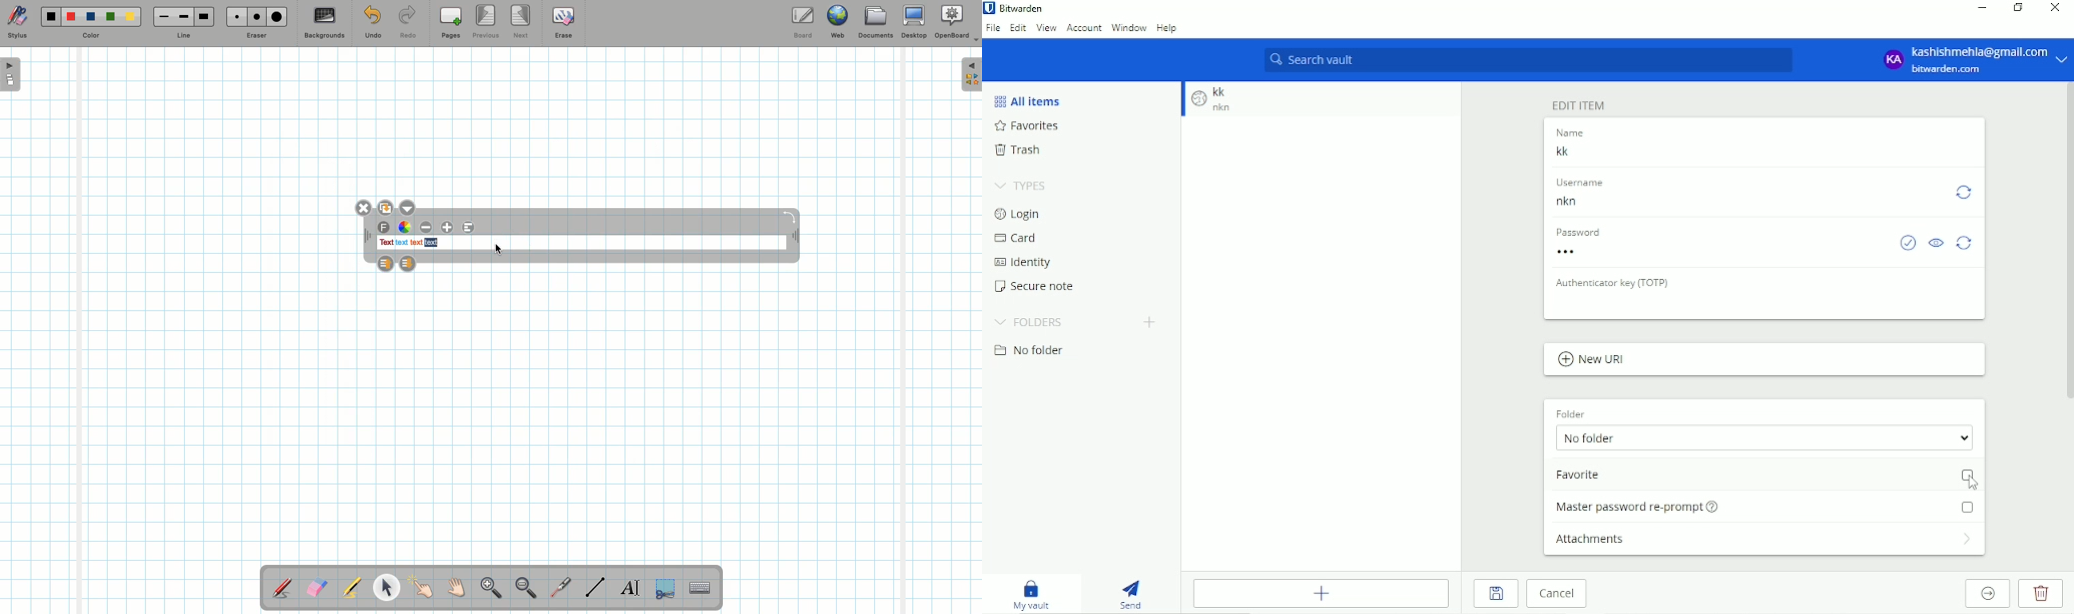  I want to click on Authenticator key, so click(1611, 285).